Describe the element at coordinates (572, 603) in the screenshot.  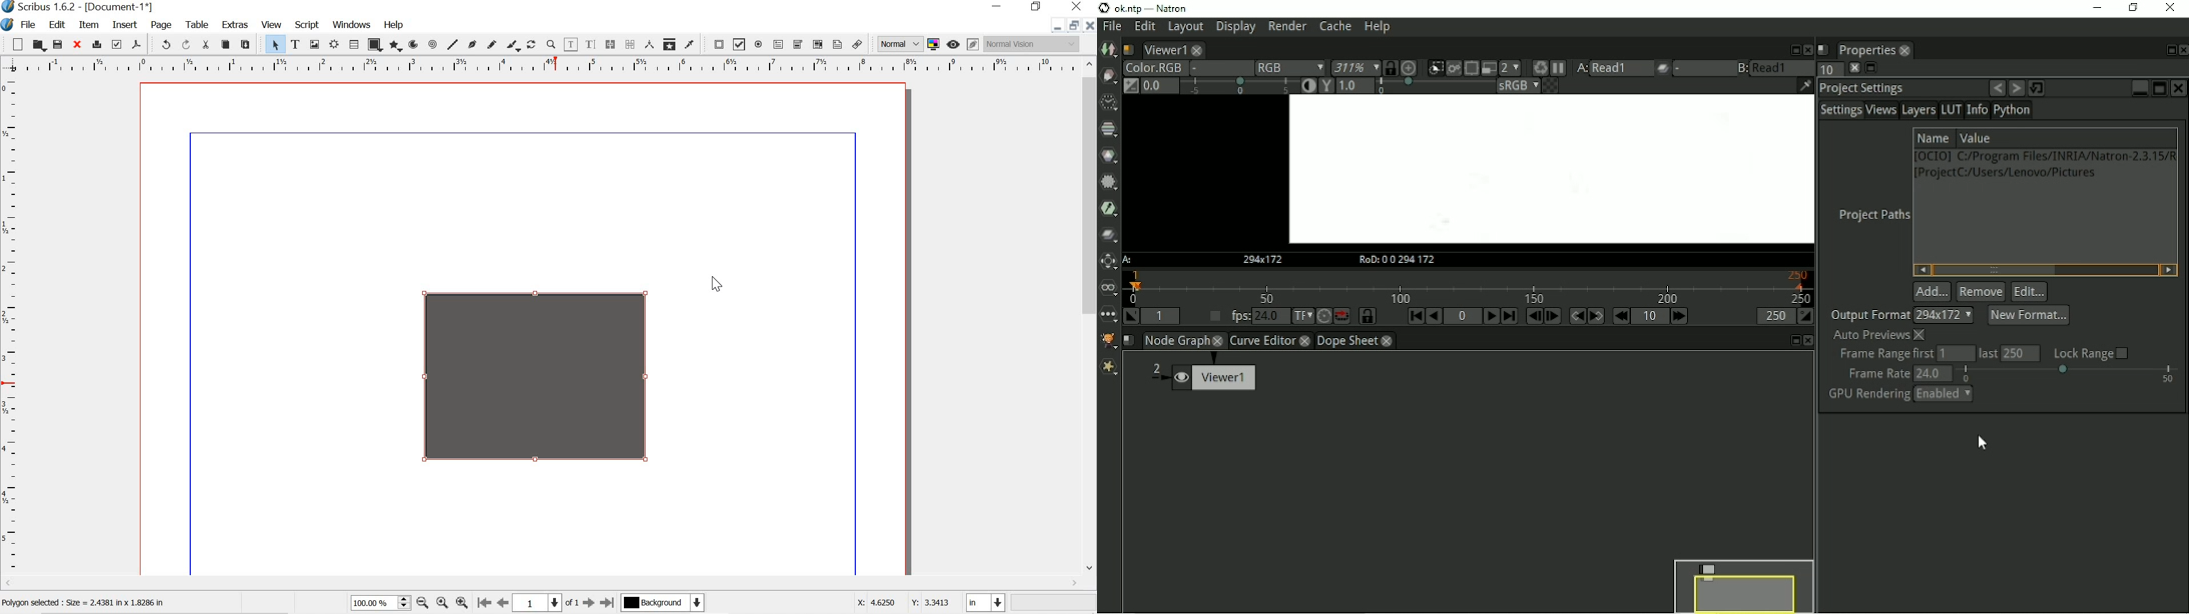
I see `of 1` at that location.